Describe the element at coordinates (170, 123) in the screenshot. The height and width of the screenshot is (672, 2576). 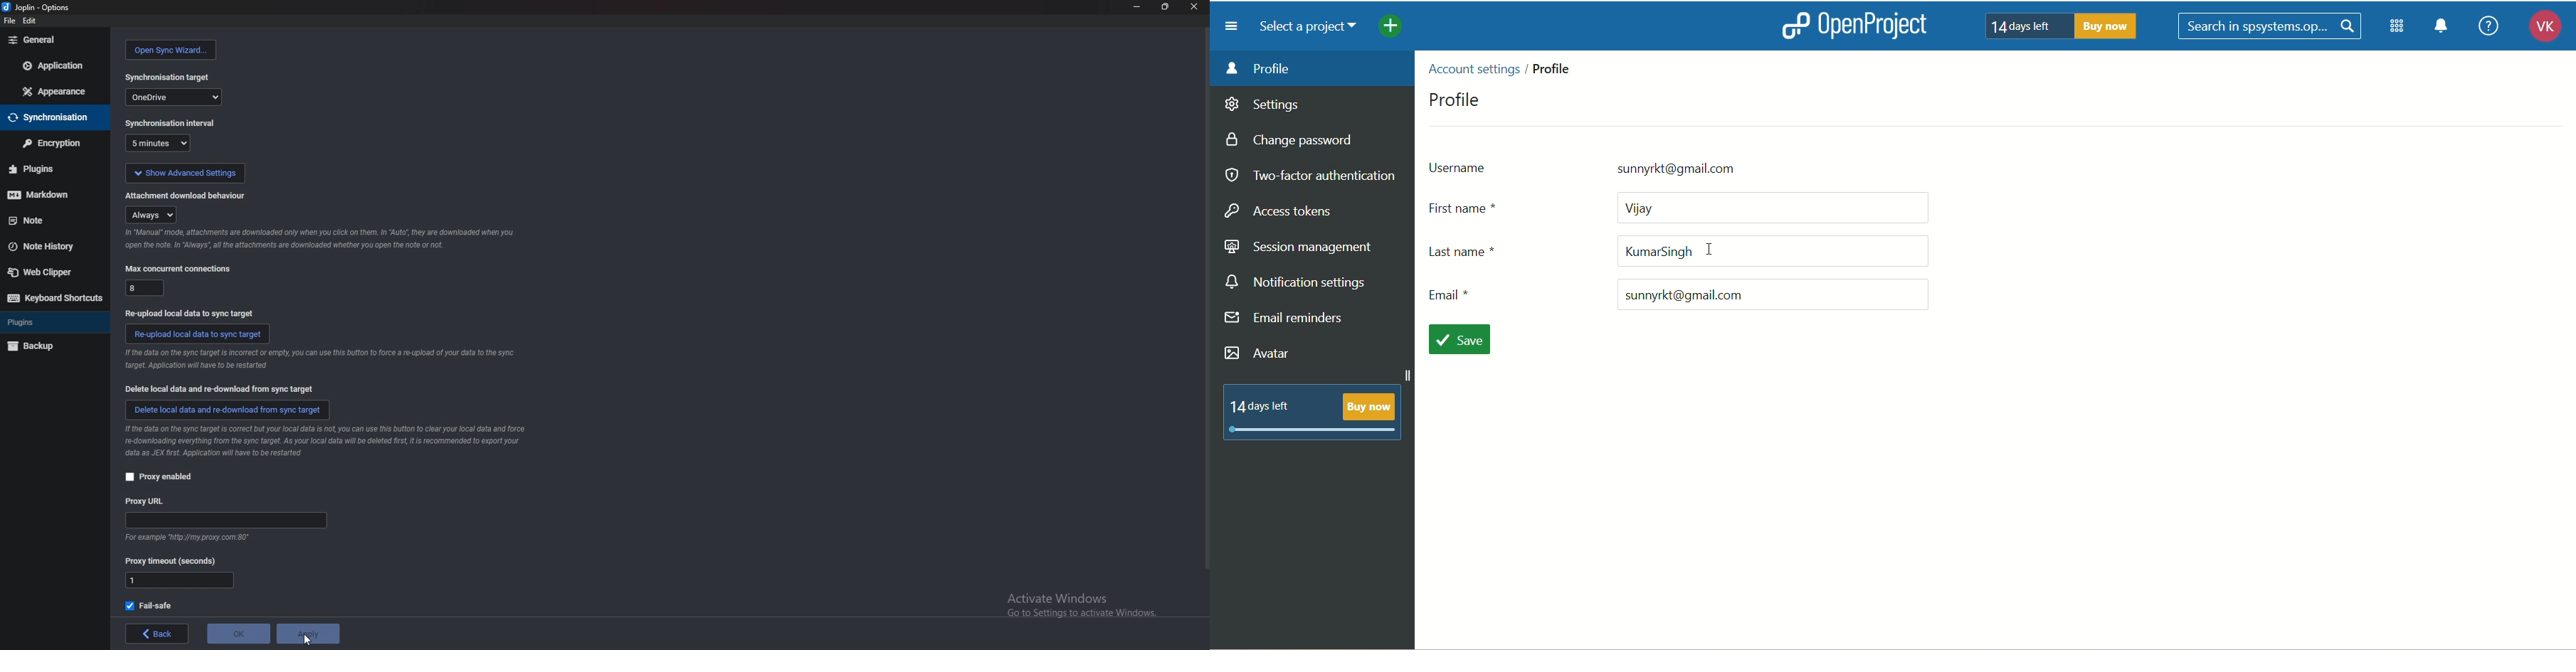
I see `sync interval` at that location.